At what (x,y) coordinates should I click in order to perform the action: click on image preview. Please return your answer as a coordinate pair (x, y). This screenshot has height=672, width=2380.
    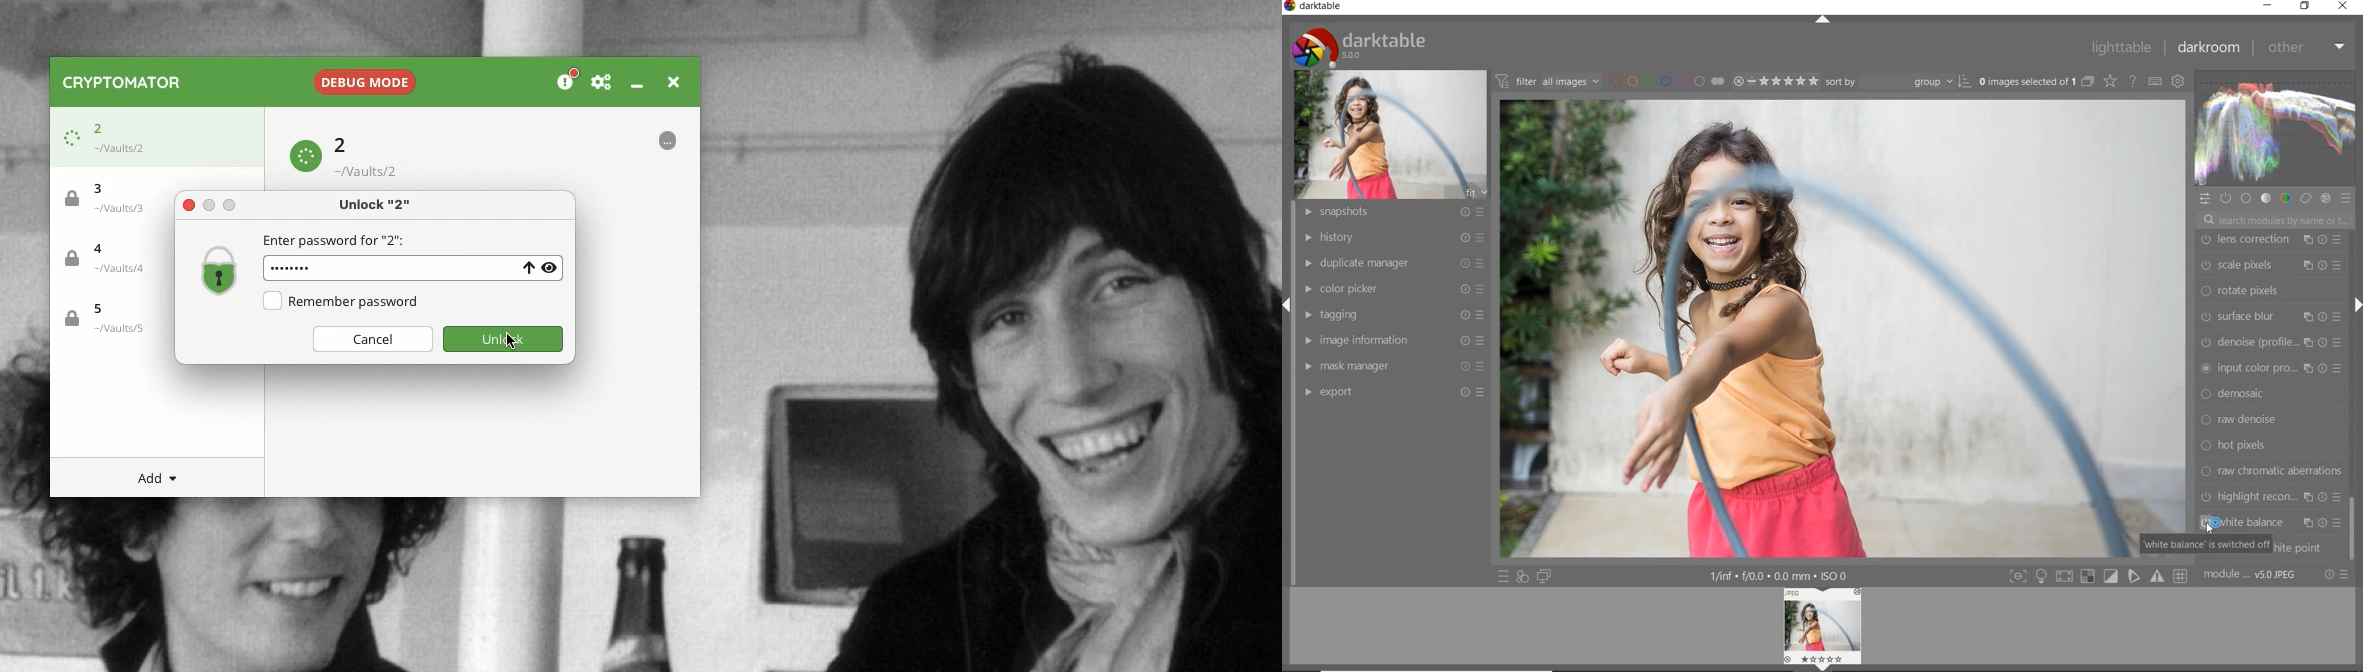
    Looking at the image, I should click on (1823, 630).